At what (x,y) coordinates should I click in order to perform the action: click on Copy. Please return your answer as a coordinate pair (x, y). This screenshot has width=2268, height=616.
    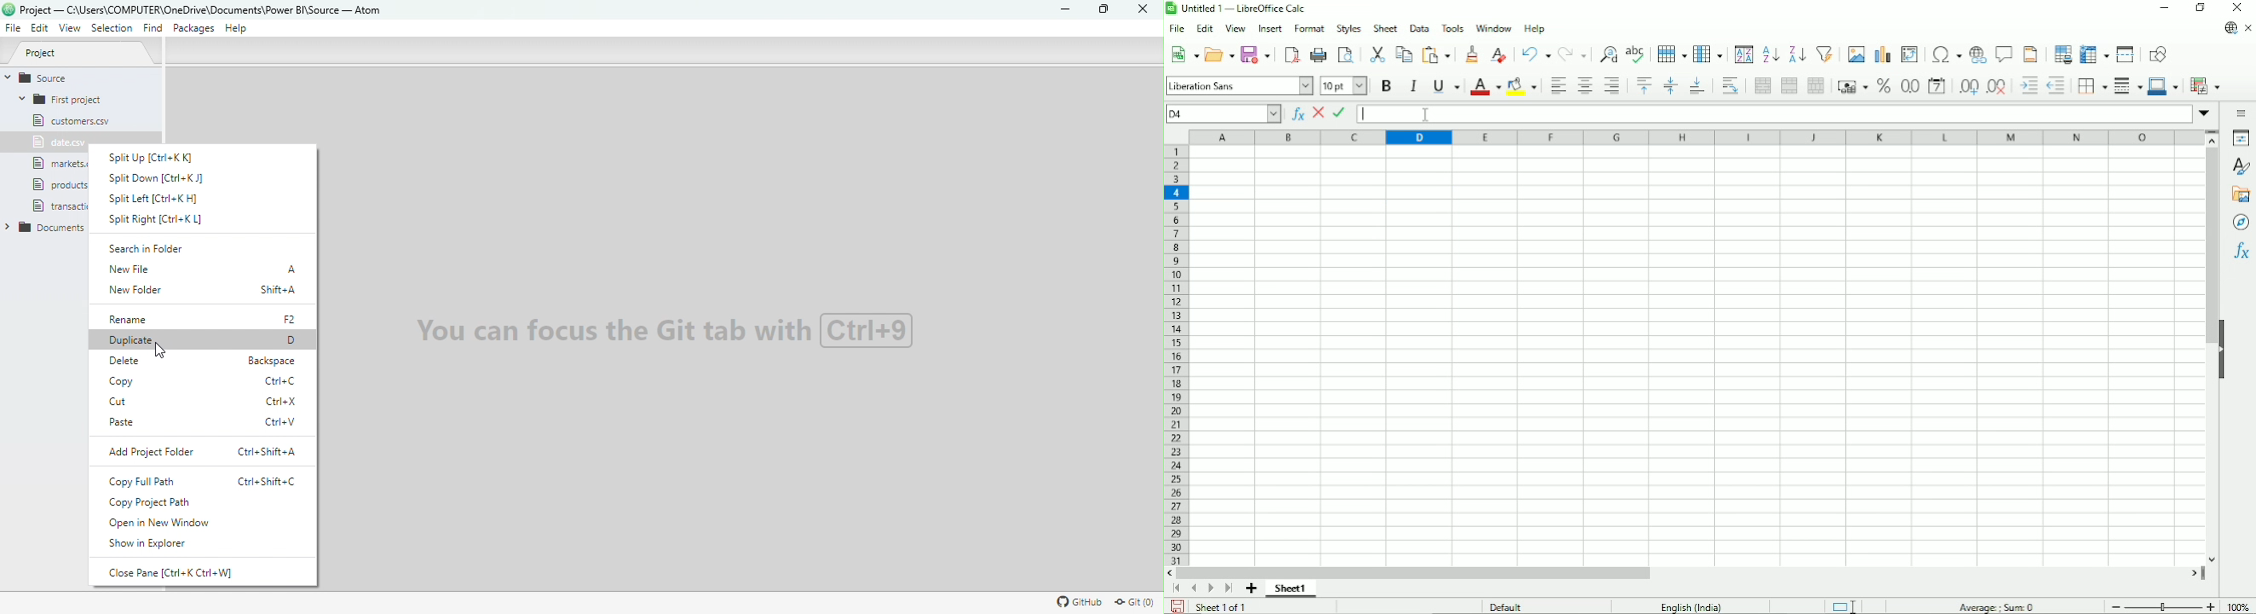
    Looking at the image, I should click on (210, 383).